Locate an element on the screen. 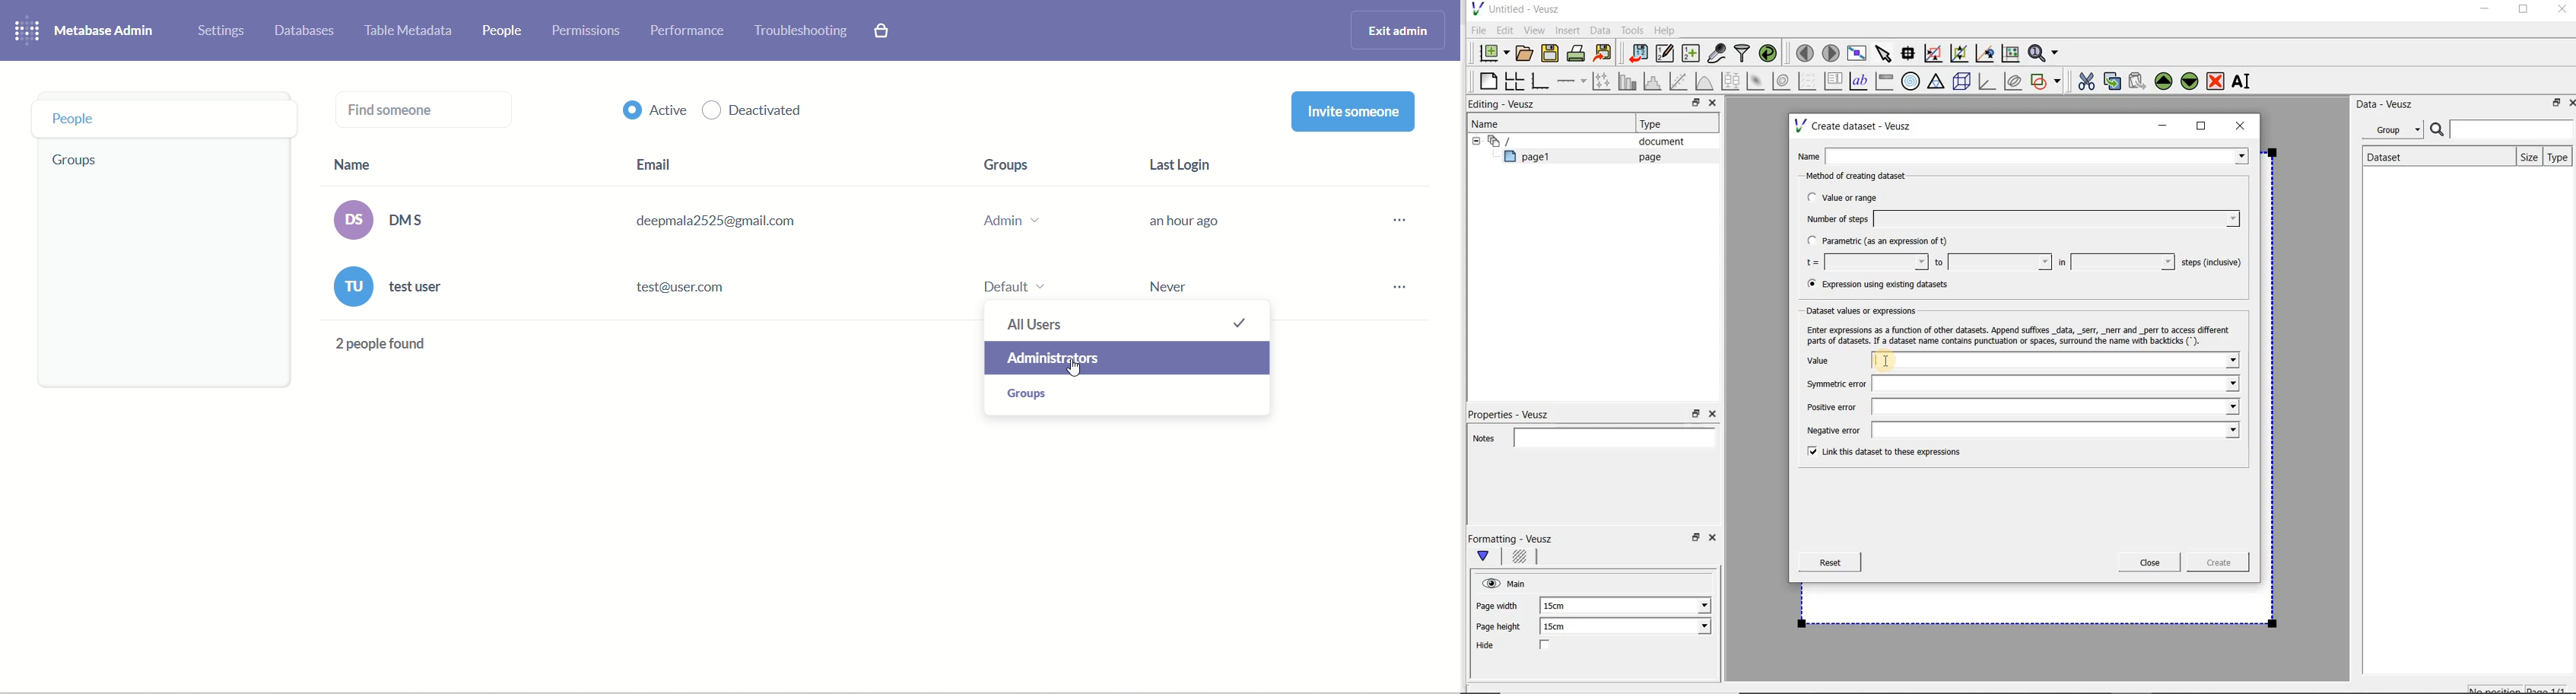  Close is located at coordinates (1711, 414).